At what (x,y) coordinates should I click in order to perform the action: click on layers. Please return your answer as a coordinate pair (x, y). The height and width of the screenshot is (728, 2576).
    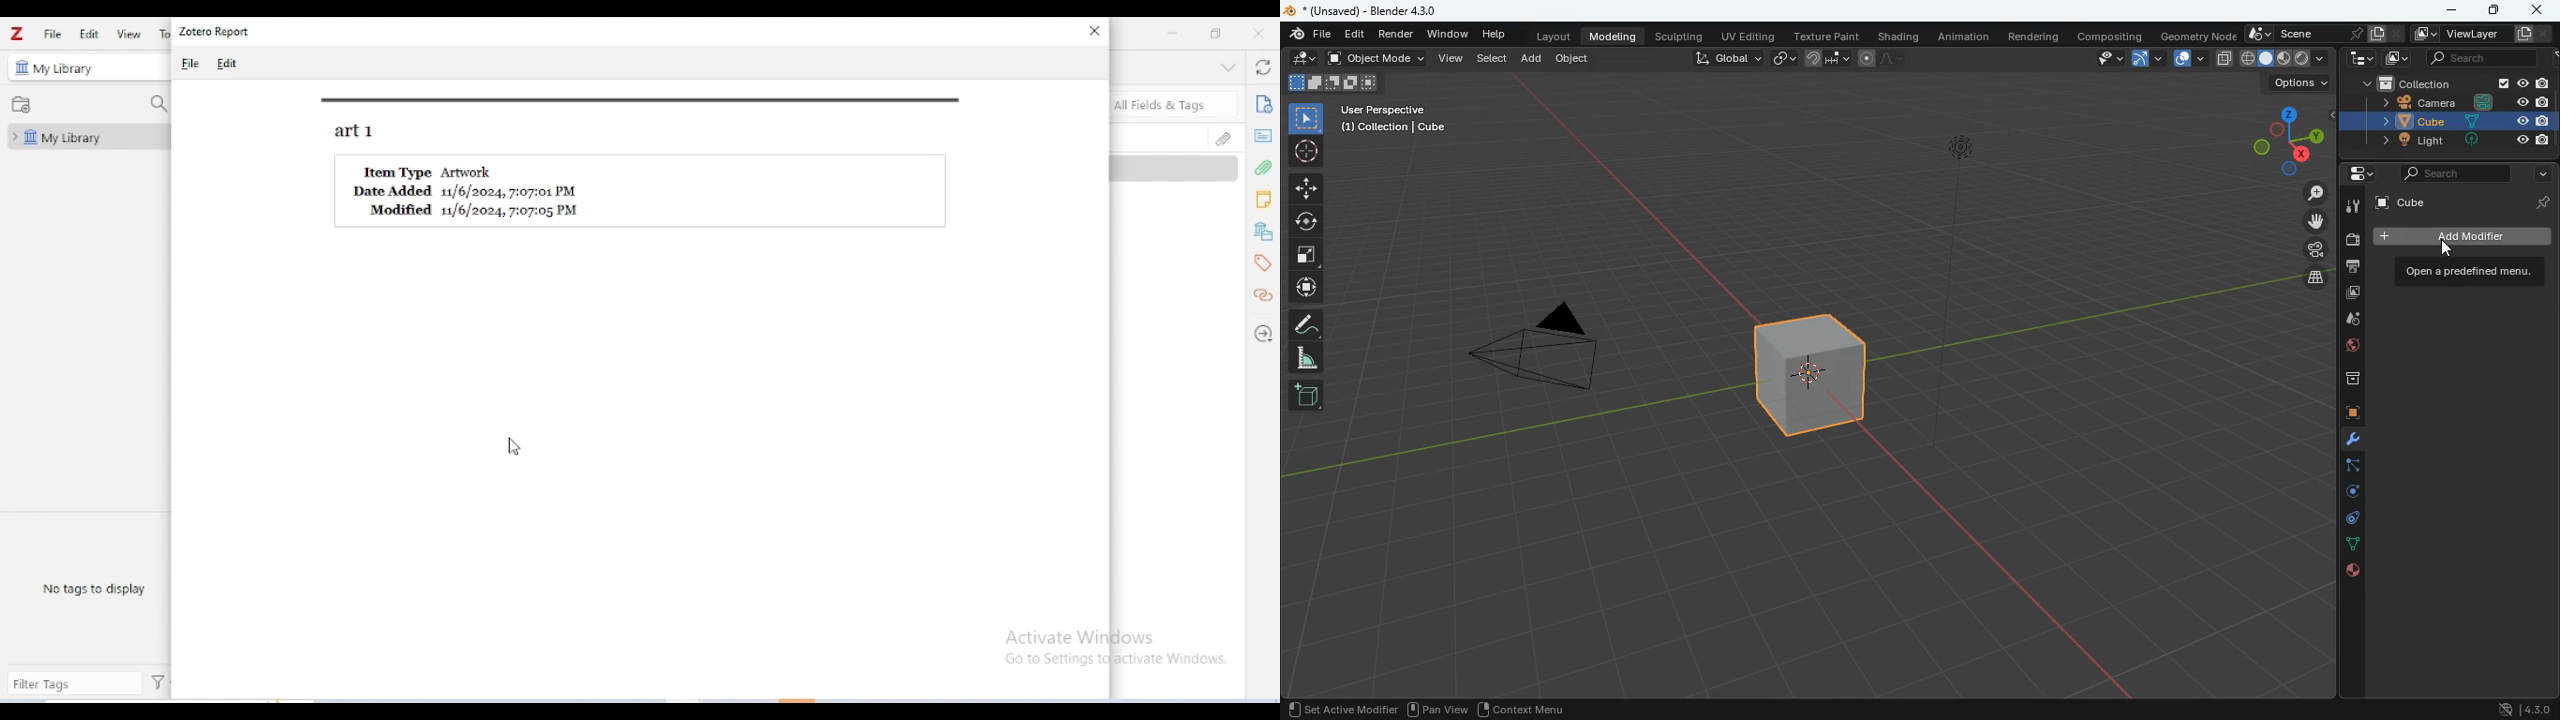
    Looking at the image, I should click on (2317, 279).